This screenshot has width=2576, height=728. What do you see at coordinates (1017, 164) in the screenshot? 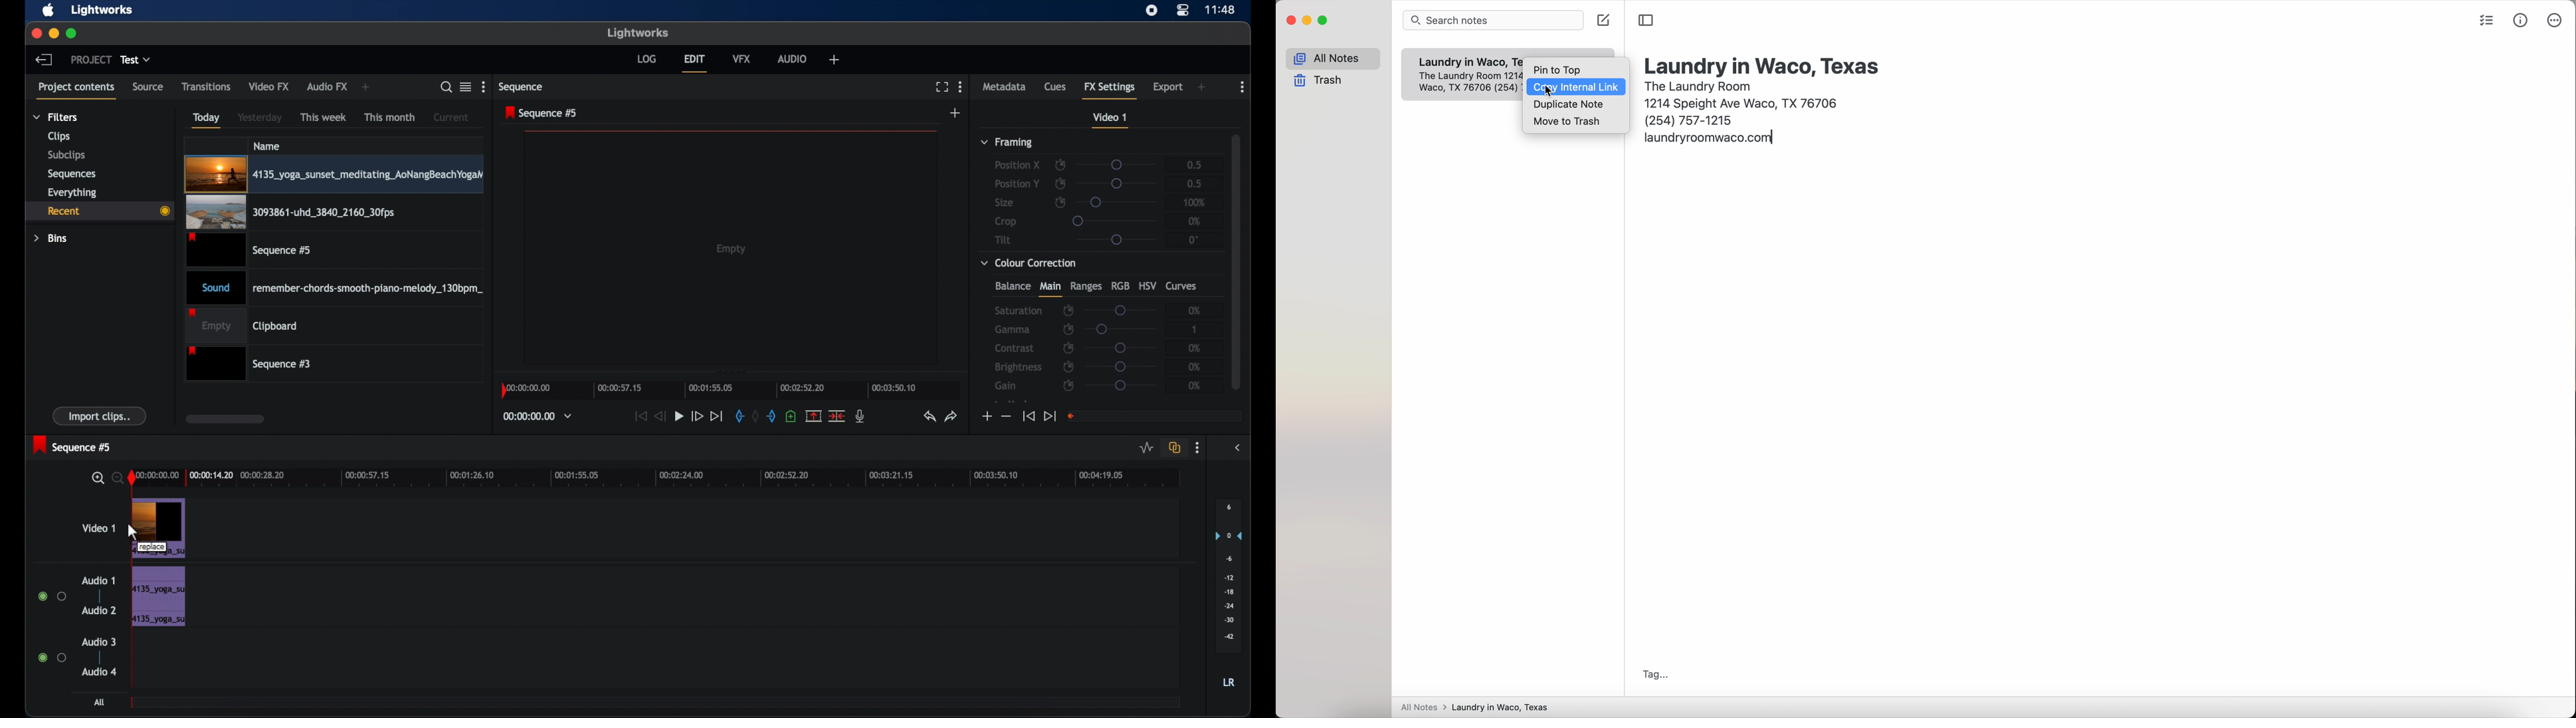
I see `position x` at bounding box center [1017, 164].